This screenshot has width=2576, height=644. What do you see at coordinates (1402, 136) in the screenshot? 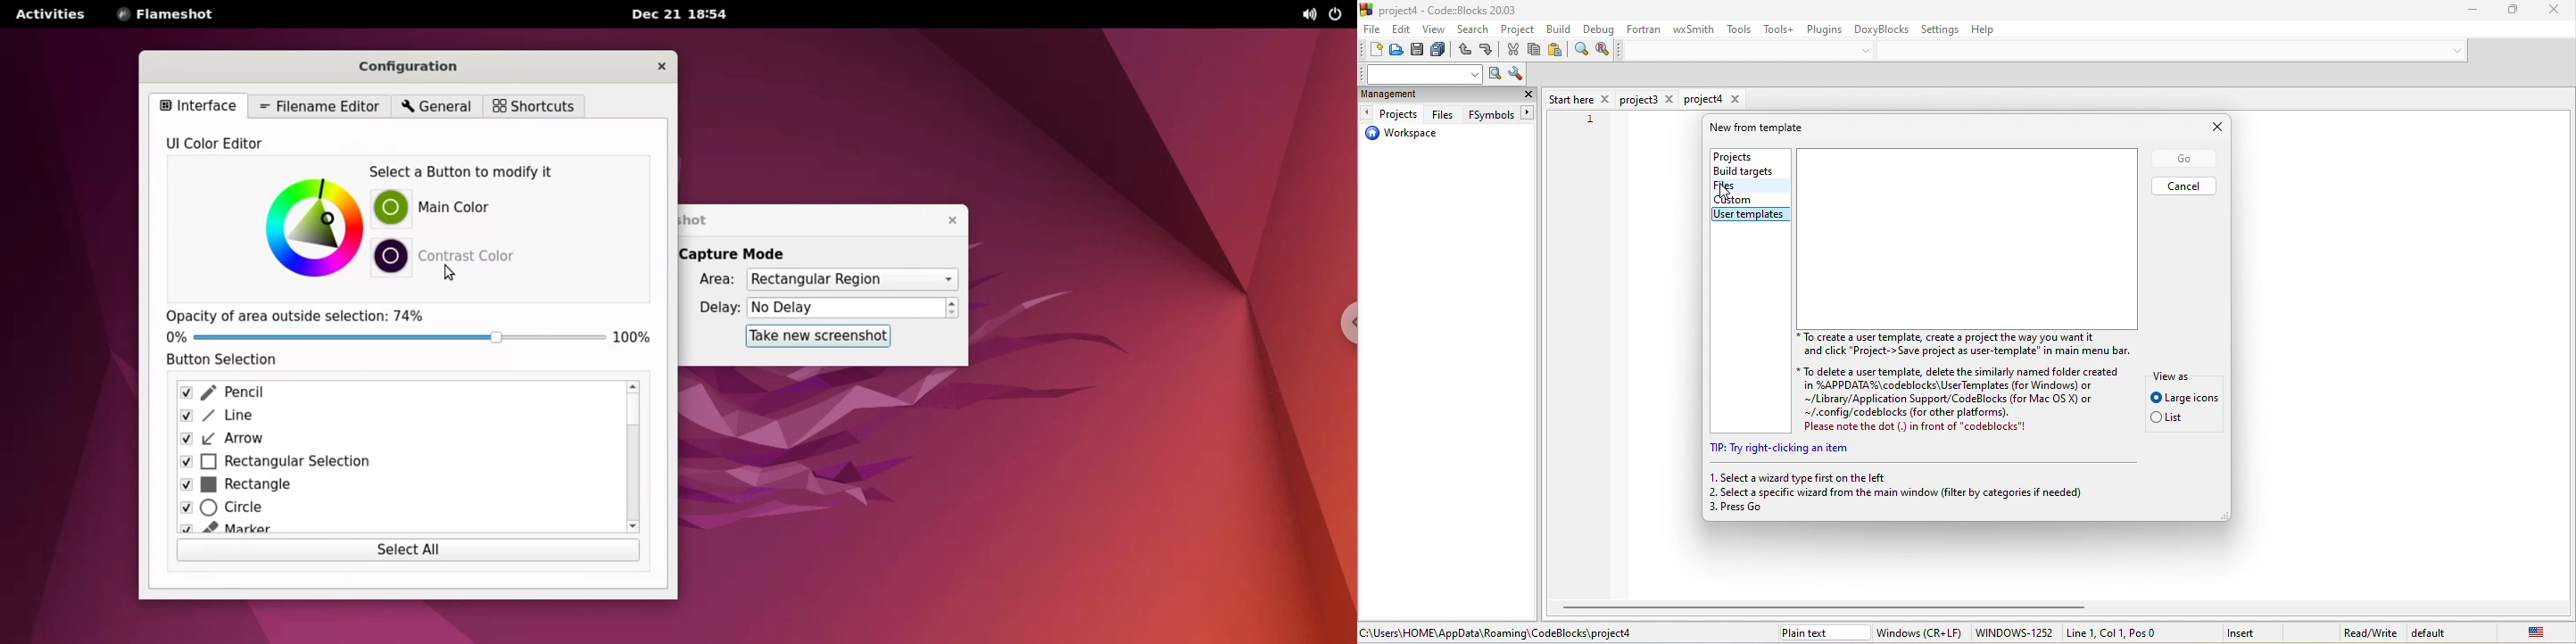
I see `workspace` at bounding box center [1402, 136].